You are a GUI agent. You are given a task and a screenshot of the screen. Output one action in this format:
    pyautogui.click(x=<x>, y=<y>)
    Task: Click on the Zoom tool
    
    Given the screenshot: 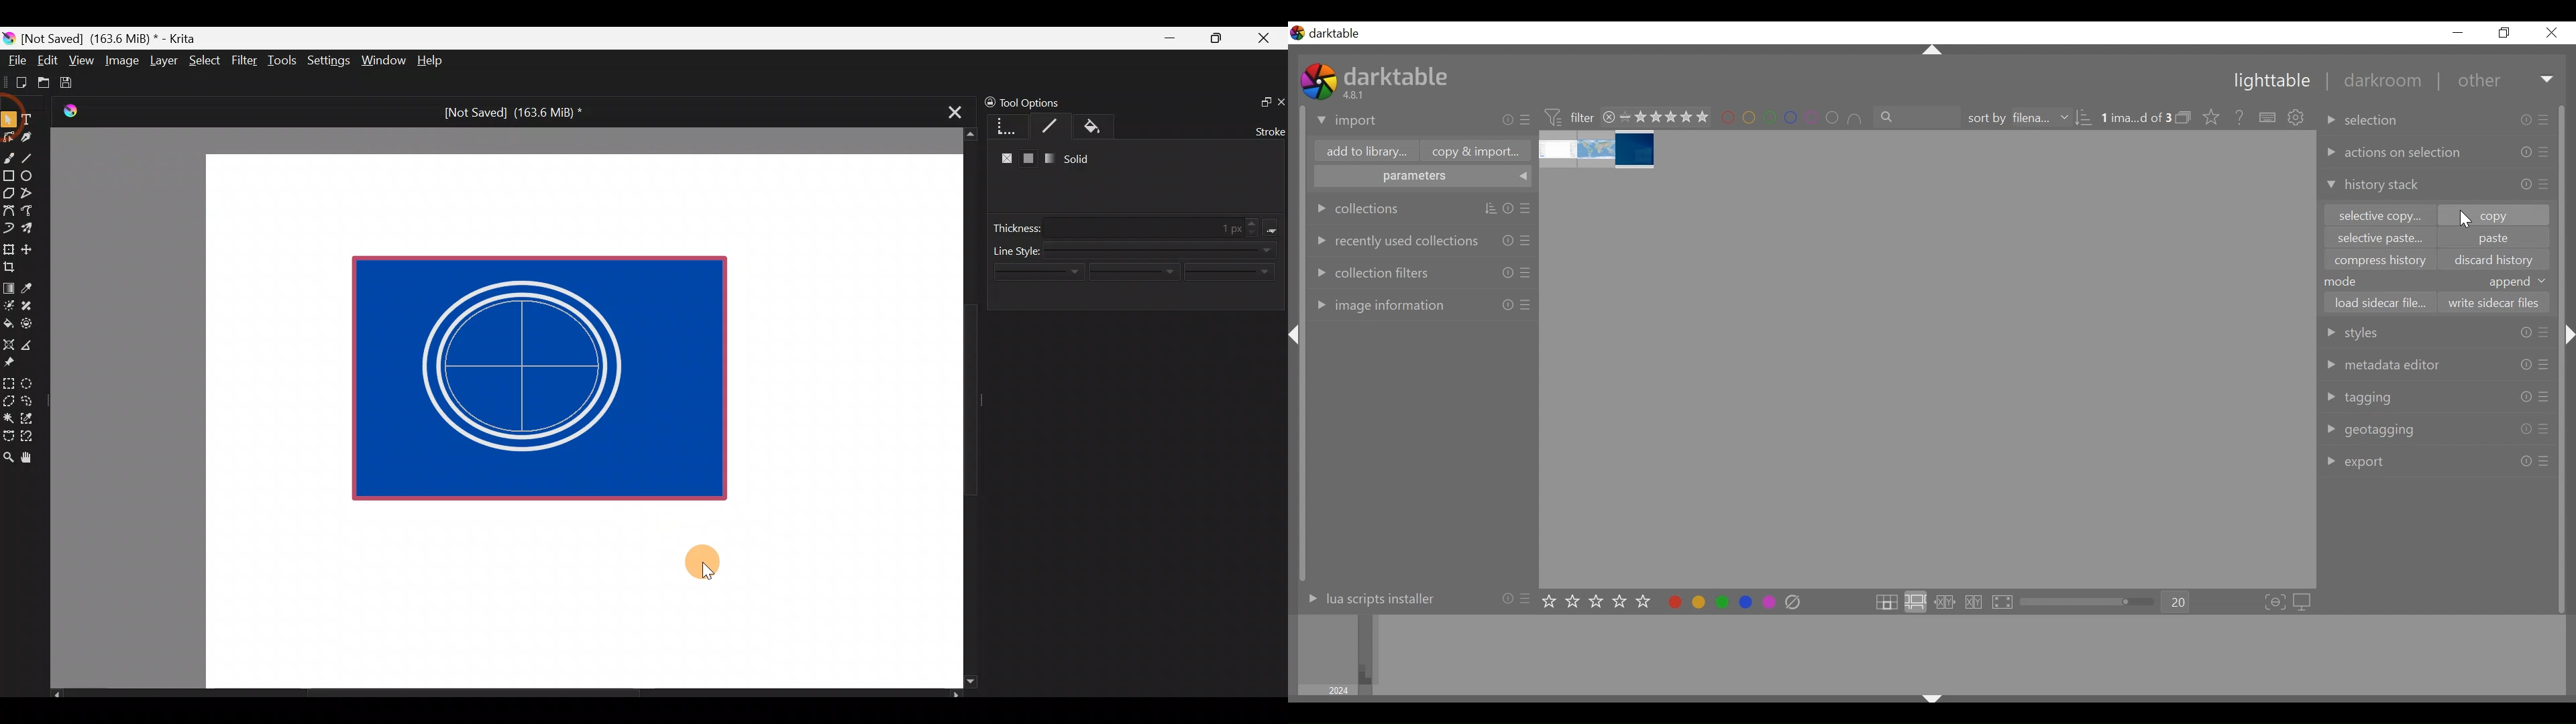 What is the action you would take?
    pyautogui.click(x=8, y=456)
    